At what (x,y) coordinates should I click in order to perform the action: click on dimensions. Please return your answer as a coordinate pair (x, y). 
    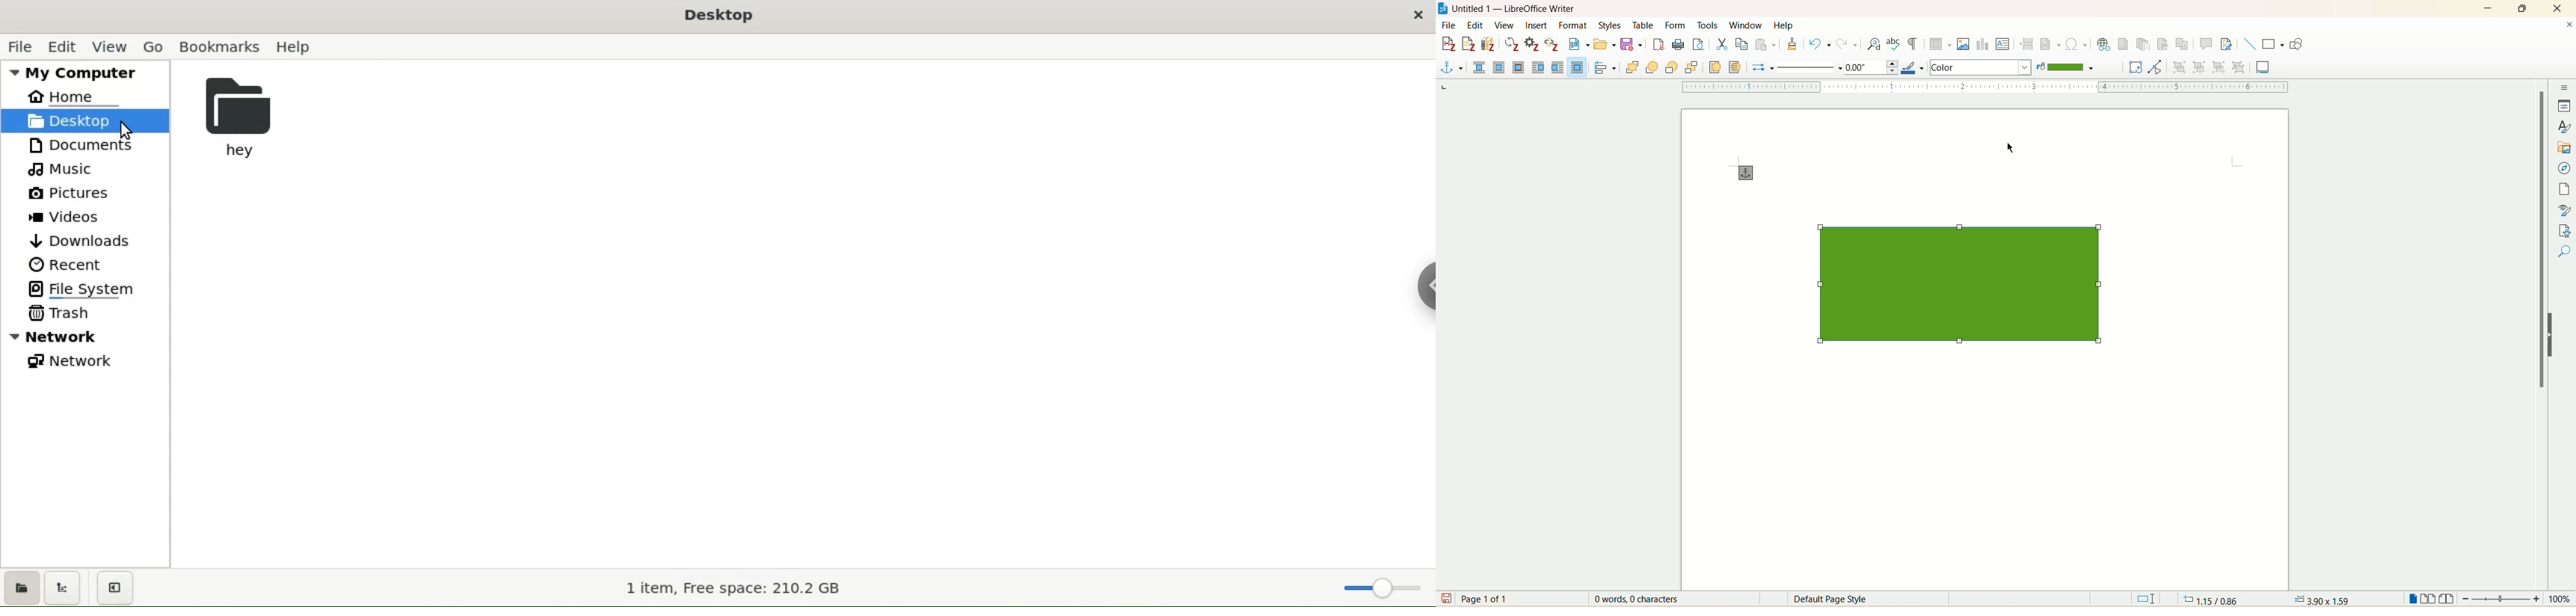
    Looking at the image, I should click on (2321, 598).